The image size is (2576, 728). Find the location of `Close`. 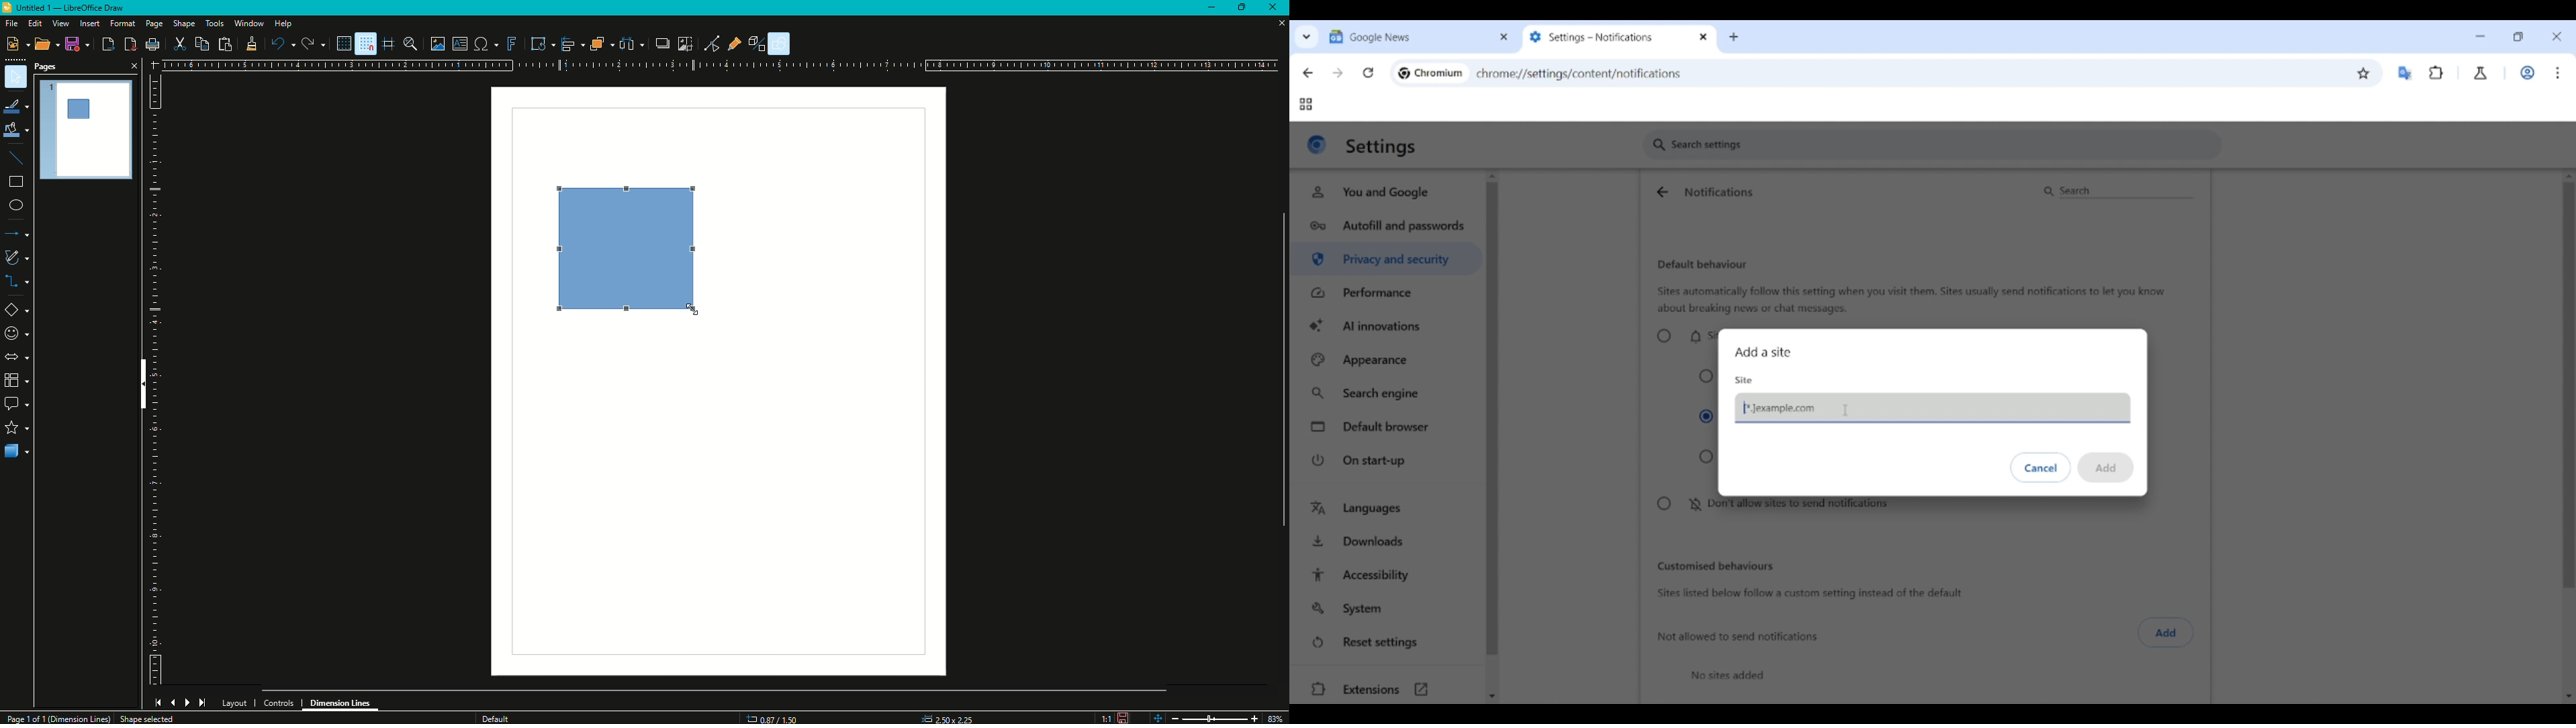

Close is located at coordinates (132, 65).